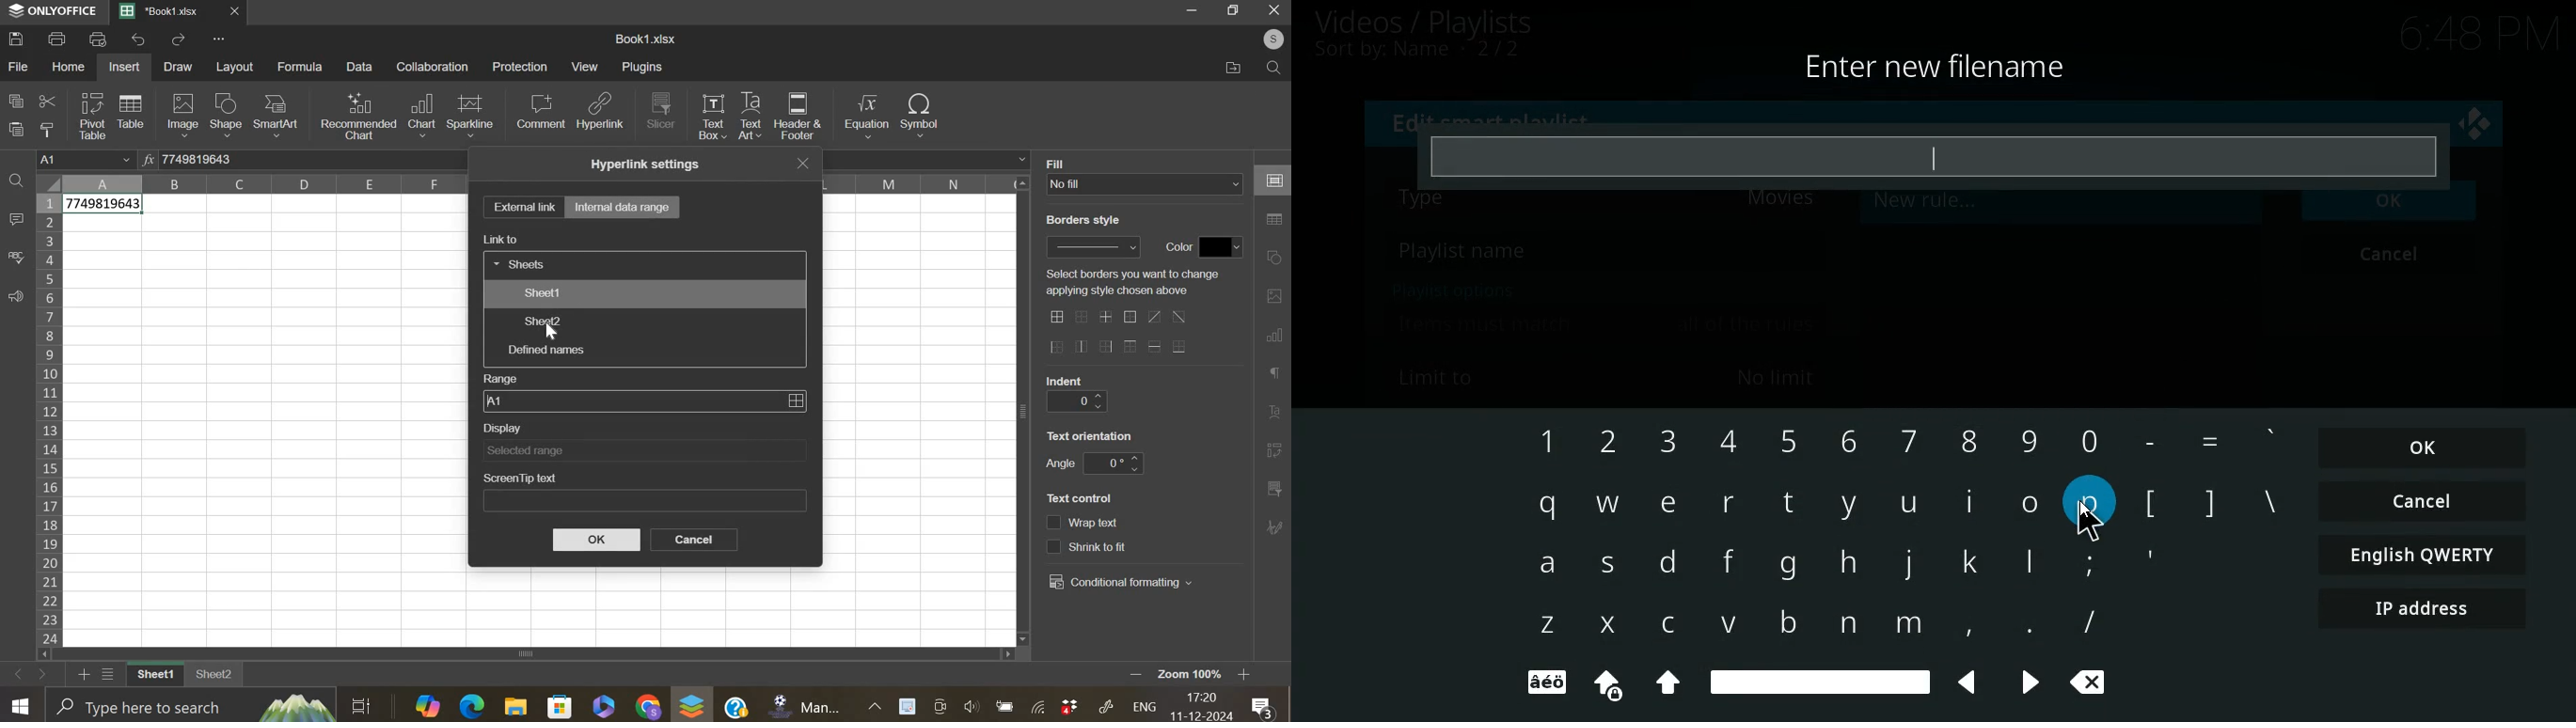  I want to click on data, so click(361, 66).